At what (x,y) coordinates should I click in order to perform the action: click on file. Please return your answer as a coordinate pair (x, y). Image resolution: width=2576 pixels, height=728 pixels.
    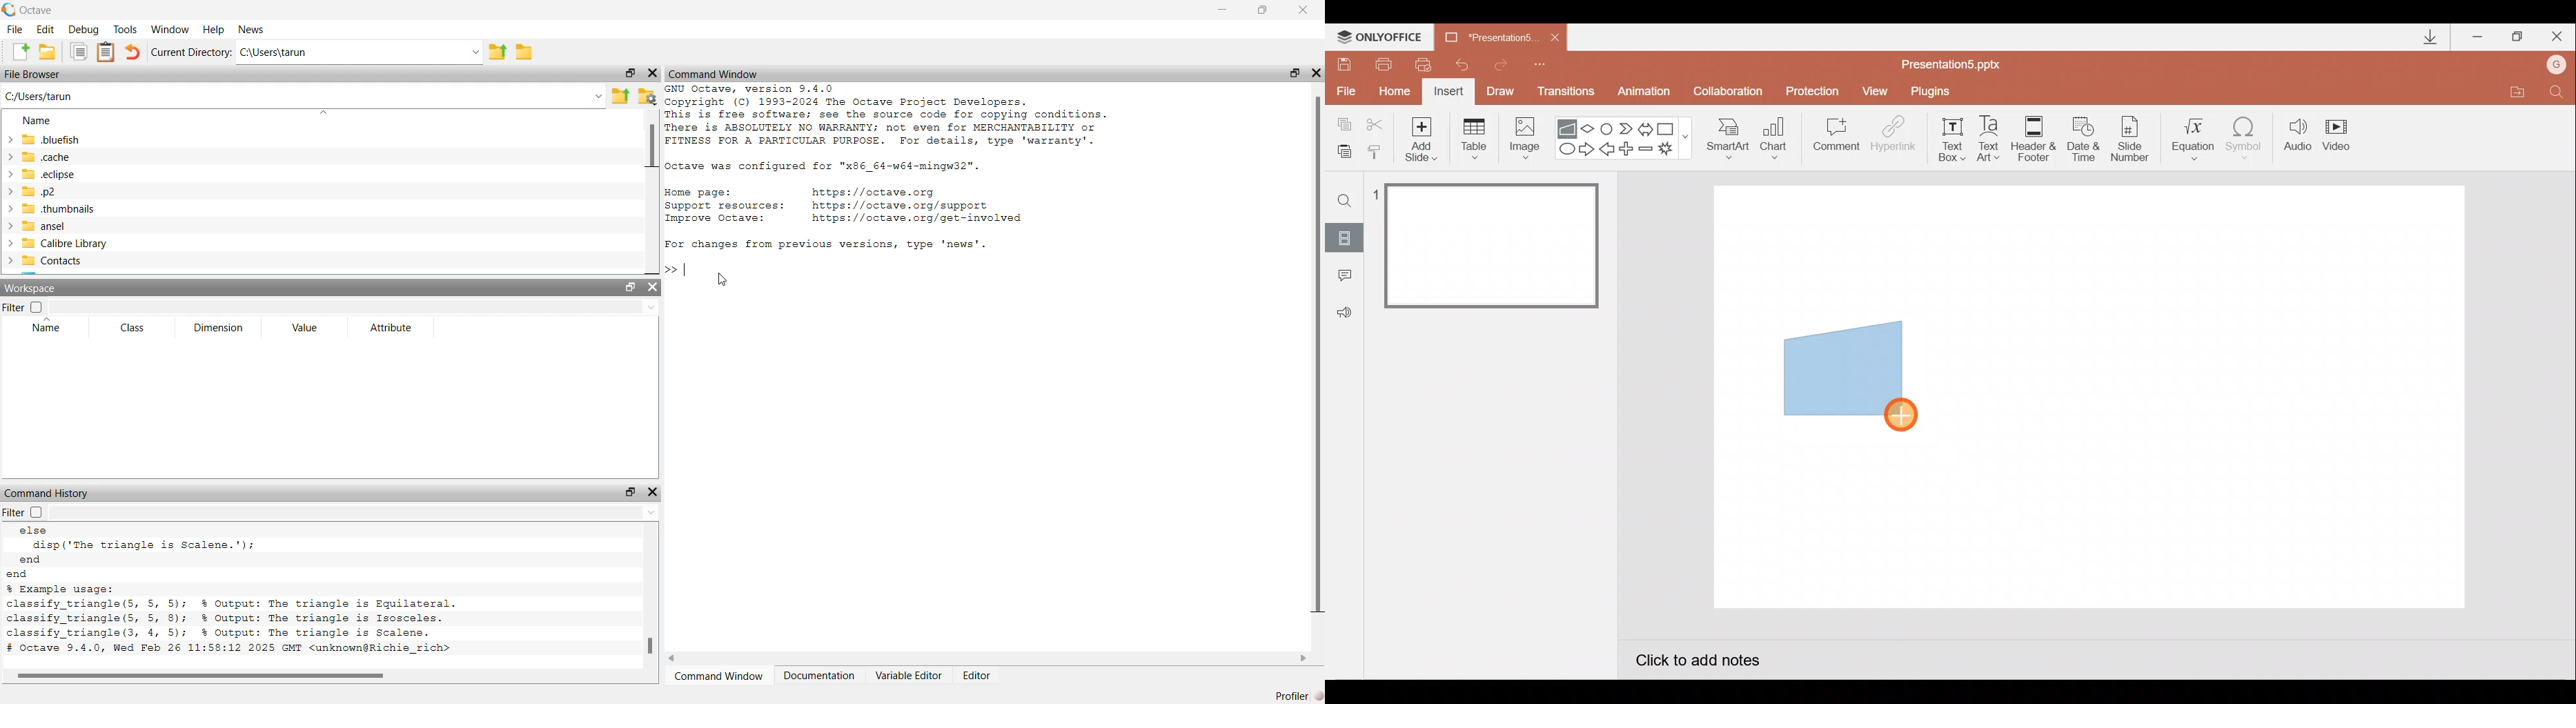
    Looking at the image, I should click on (12, 30).